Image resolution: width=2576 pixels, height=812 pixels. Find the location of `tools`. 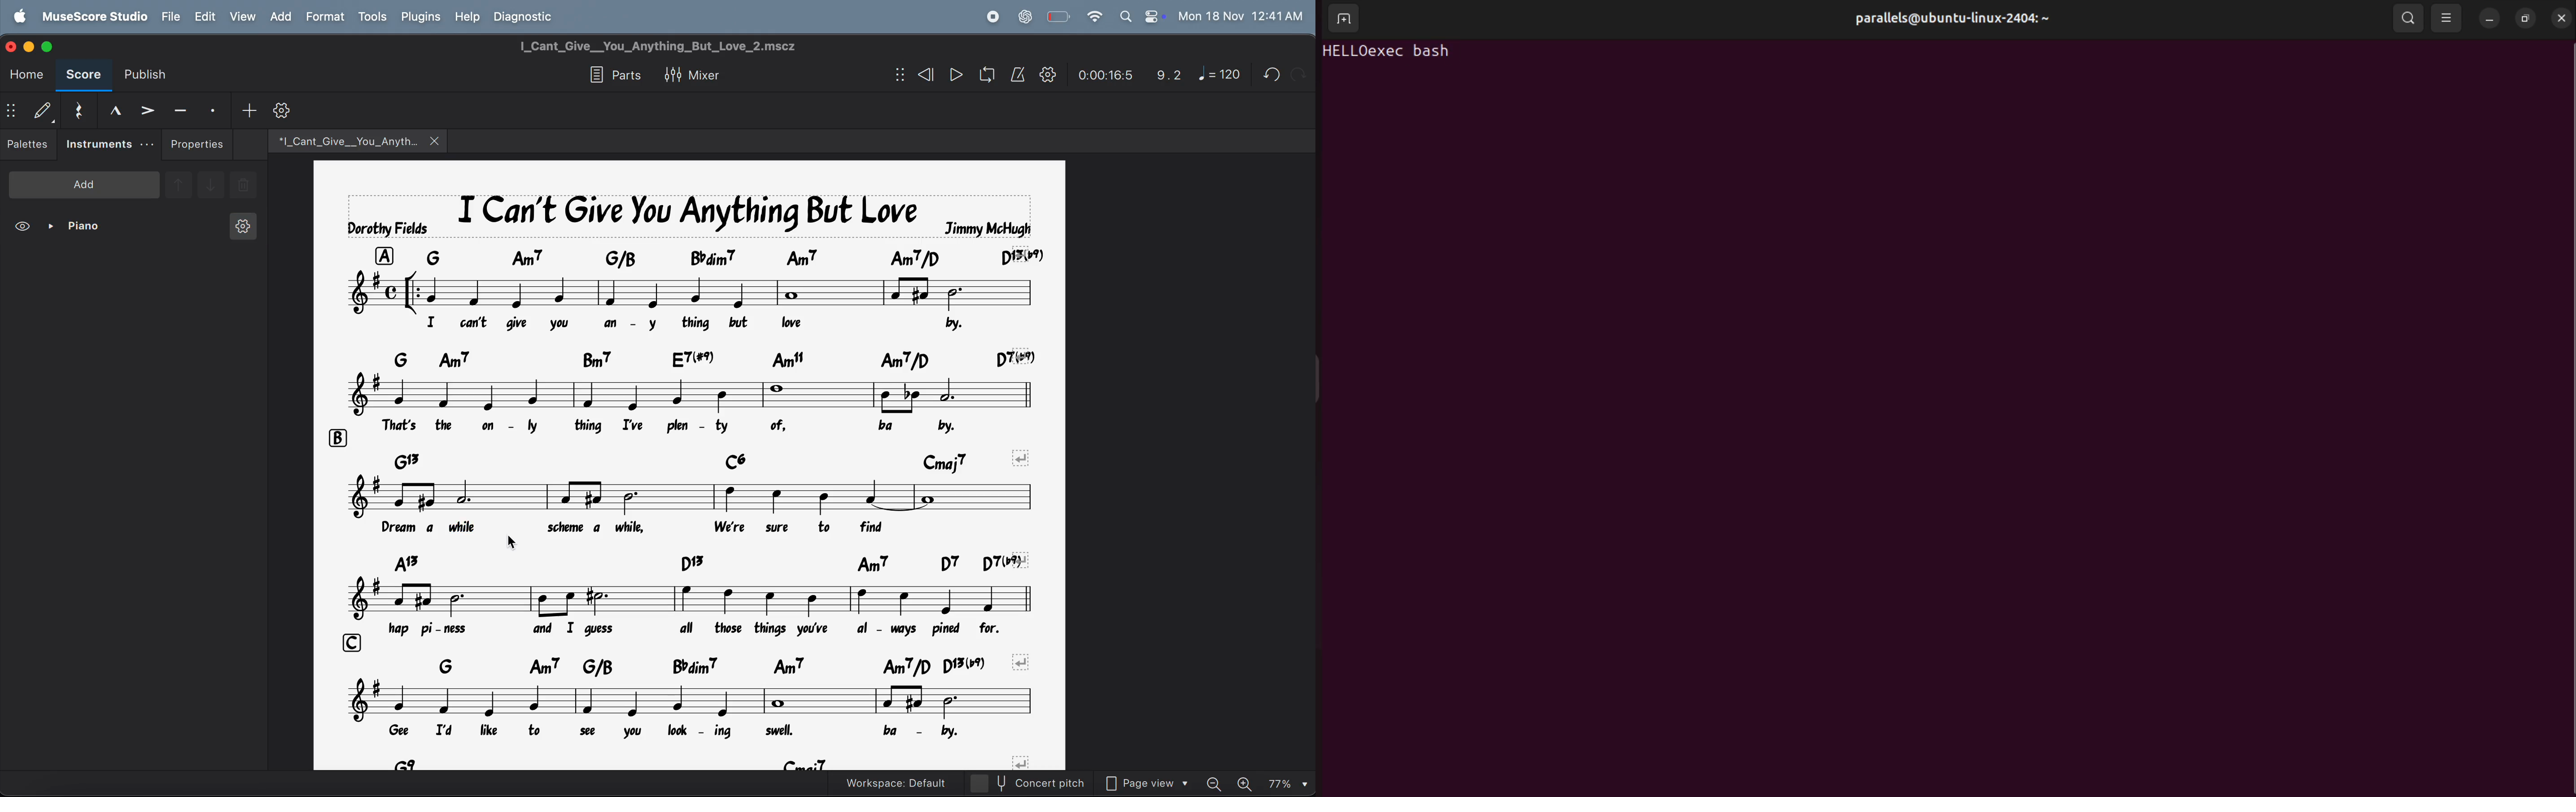

tools is located at coordinates (374, 17).